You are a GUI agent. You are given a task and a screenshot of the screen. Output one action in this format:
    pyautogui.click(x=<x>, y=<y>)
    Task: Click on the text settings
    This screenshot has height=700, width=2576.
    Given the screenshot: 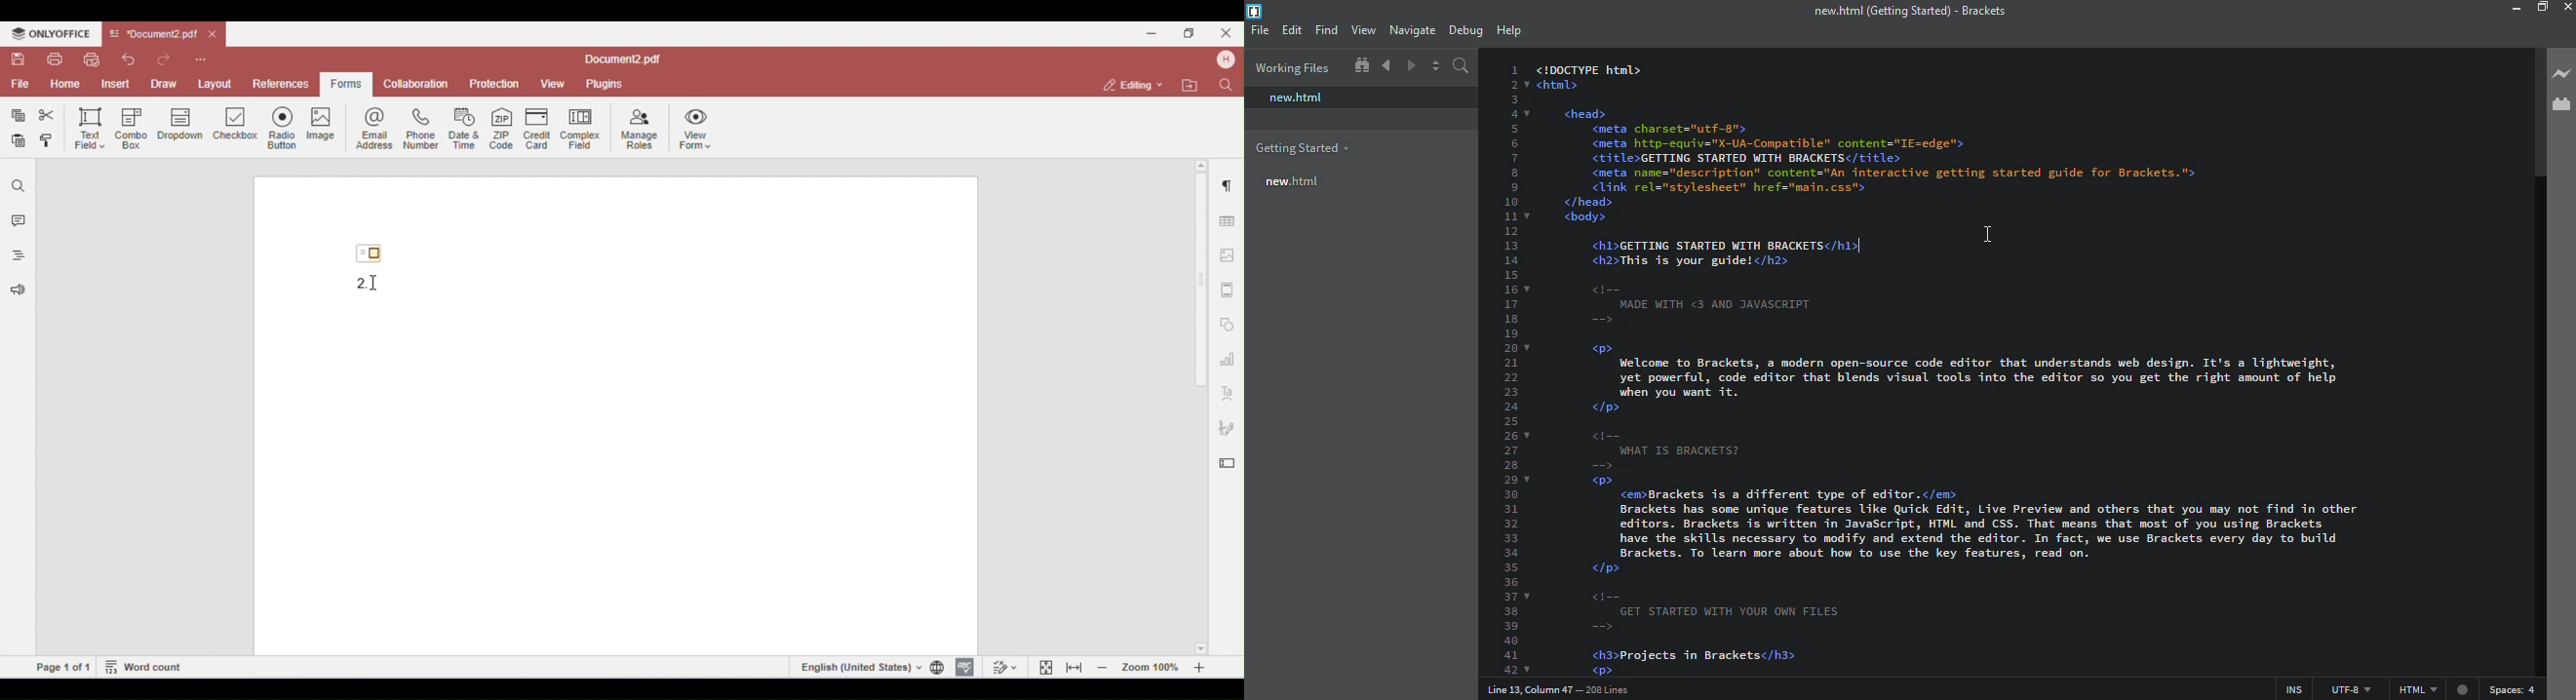 What is the action you would take?
    pyautogui.click(x=1228, y=392)
    